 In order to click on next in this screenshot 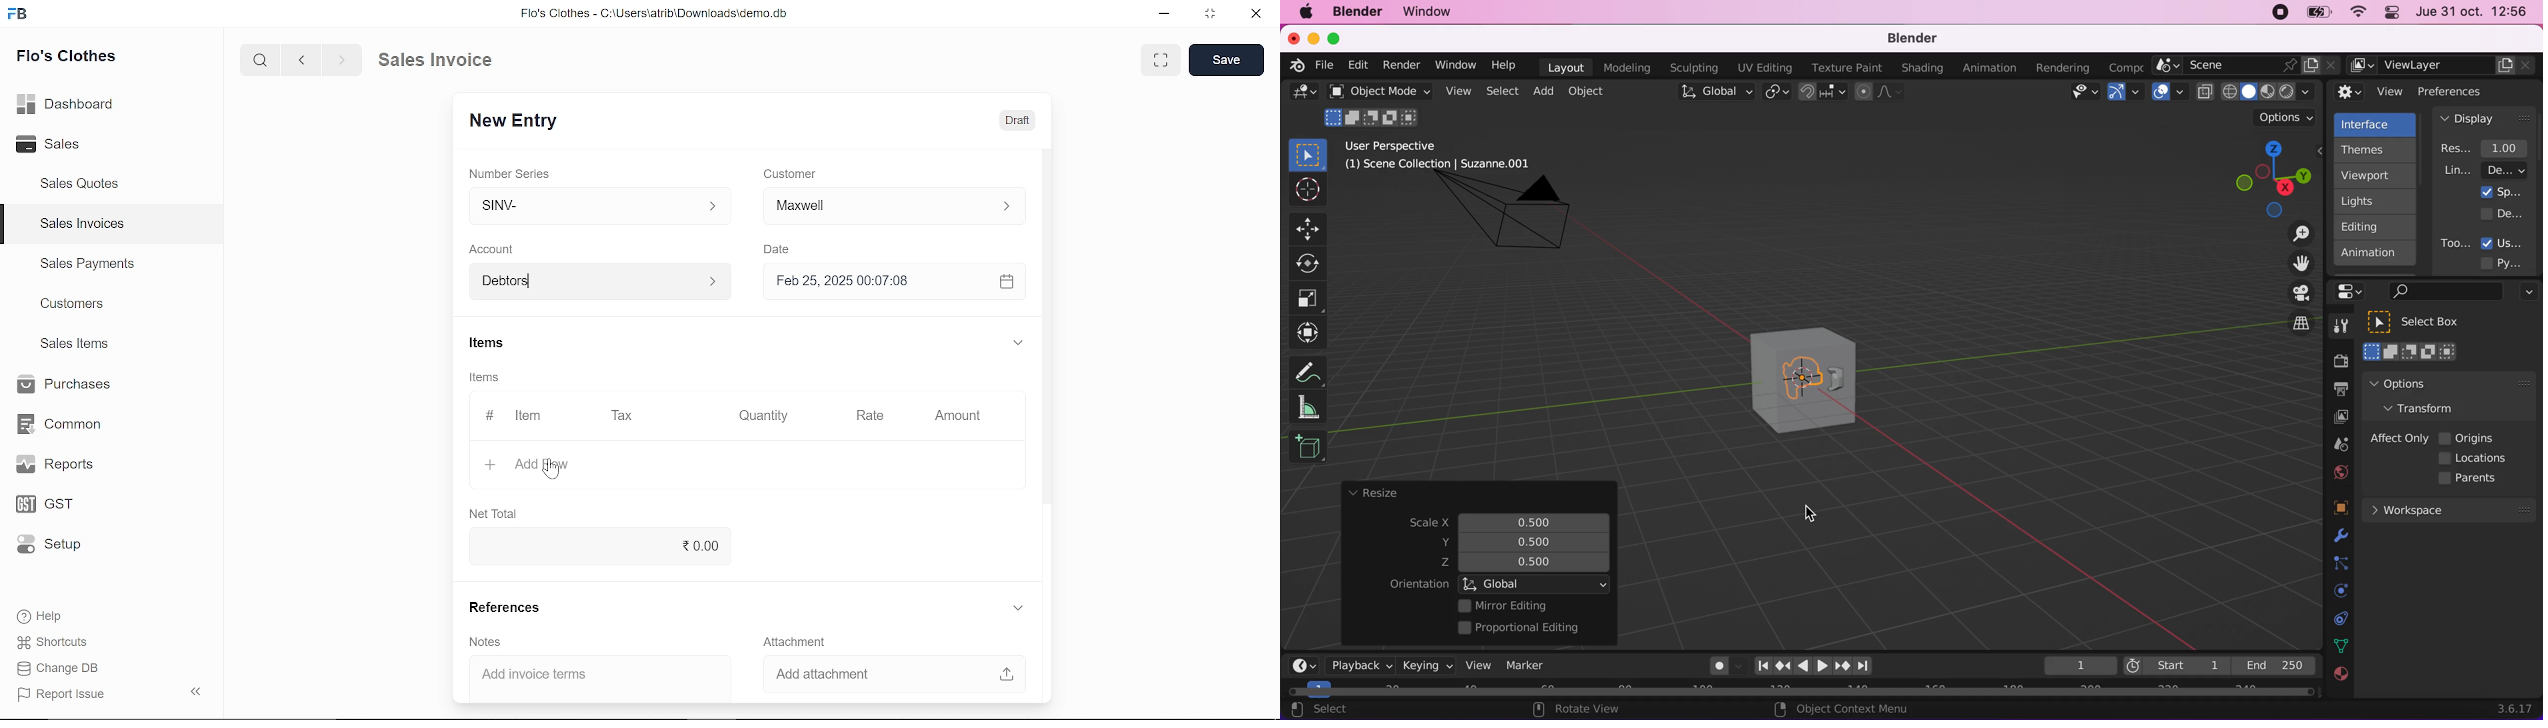, I will do `click(342, 60)`.